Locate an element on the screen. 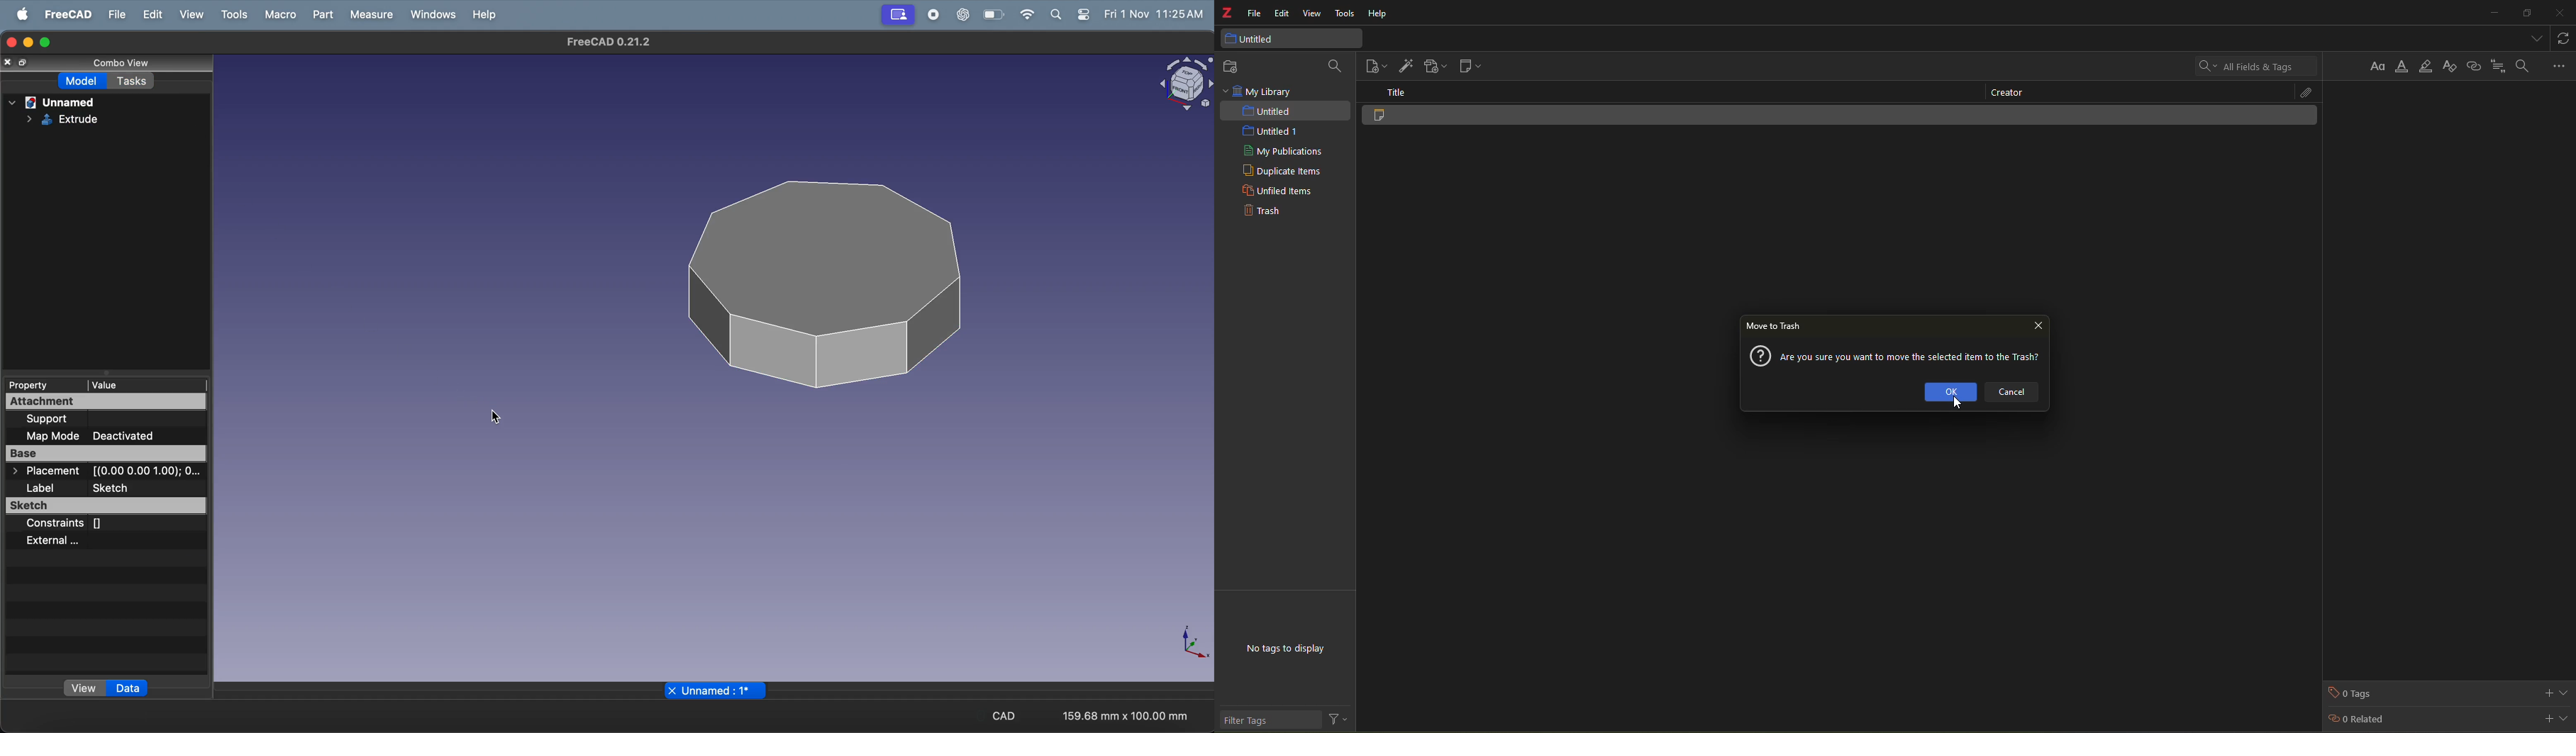  record is located at coordinates (929, 14).